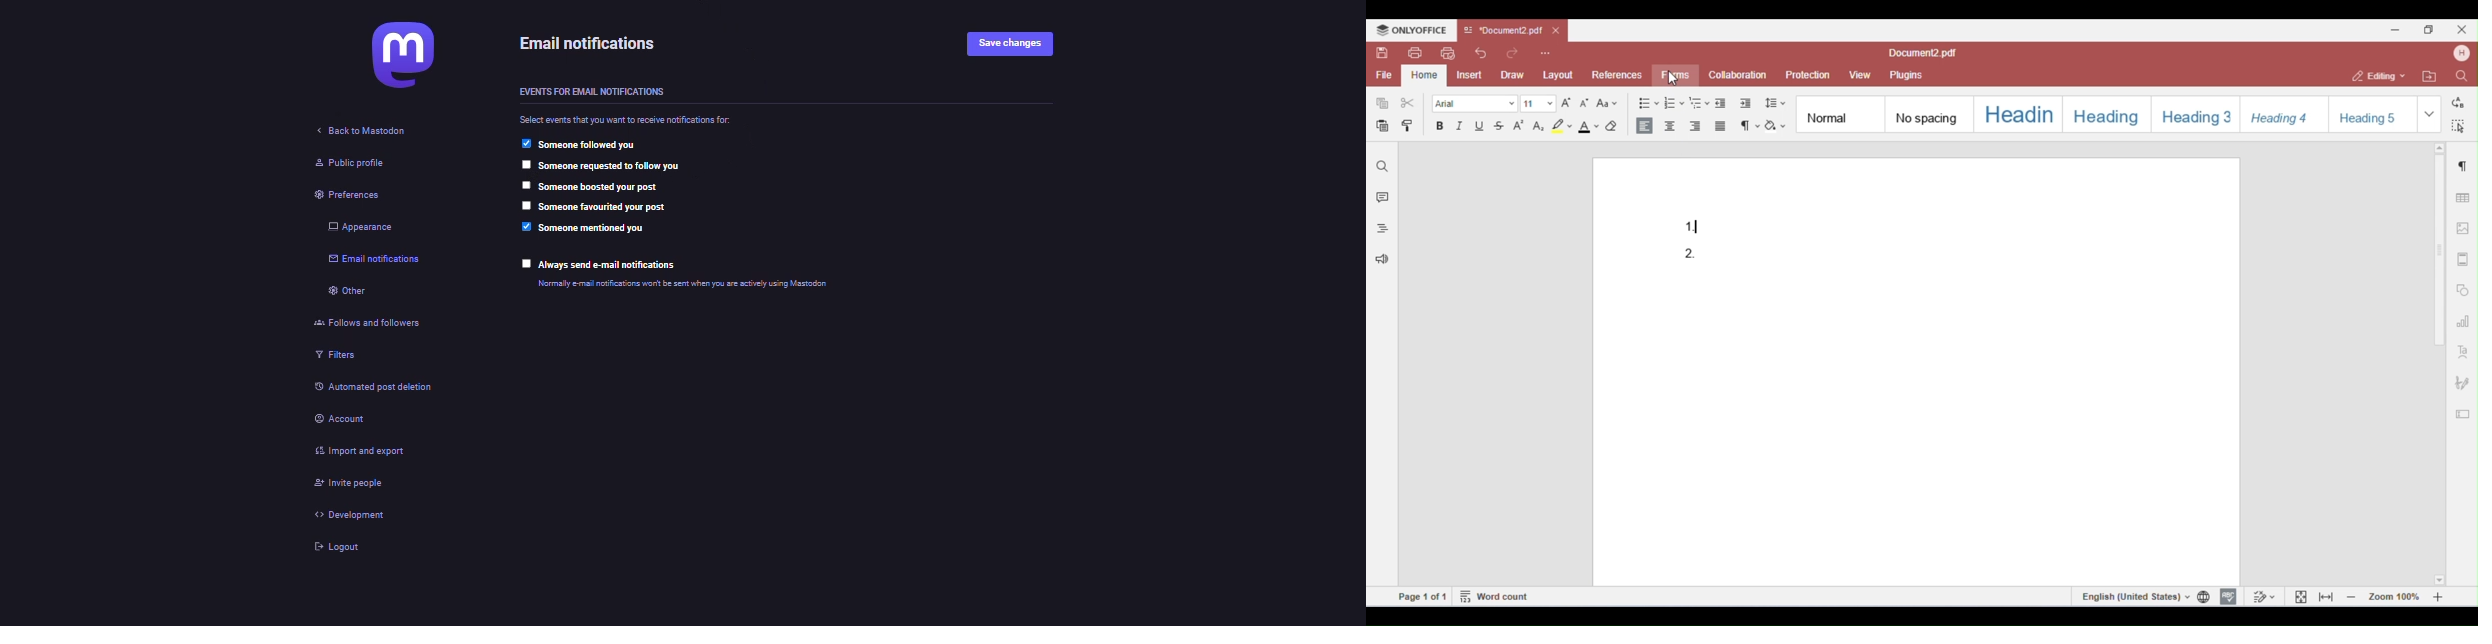 The width and height of the screenshot is (2492, 644). What do you see at coordinates (1018, 42) in the screenshot?
I see `save changes` at bounding box center [1018, 42].